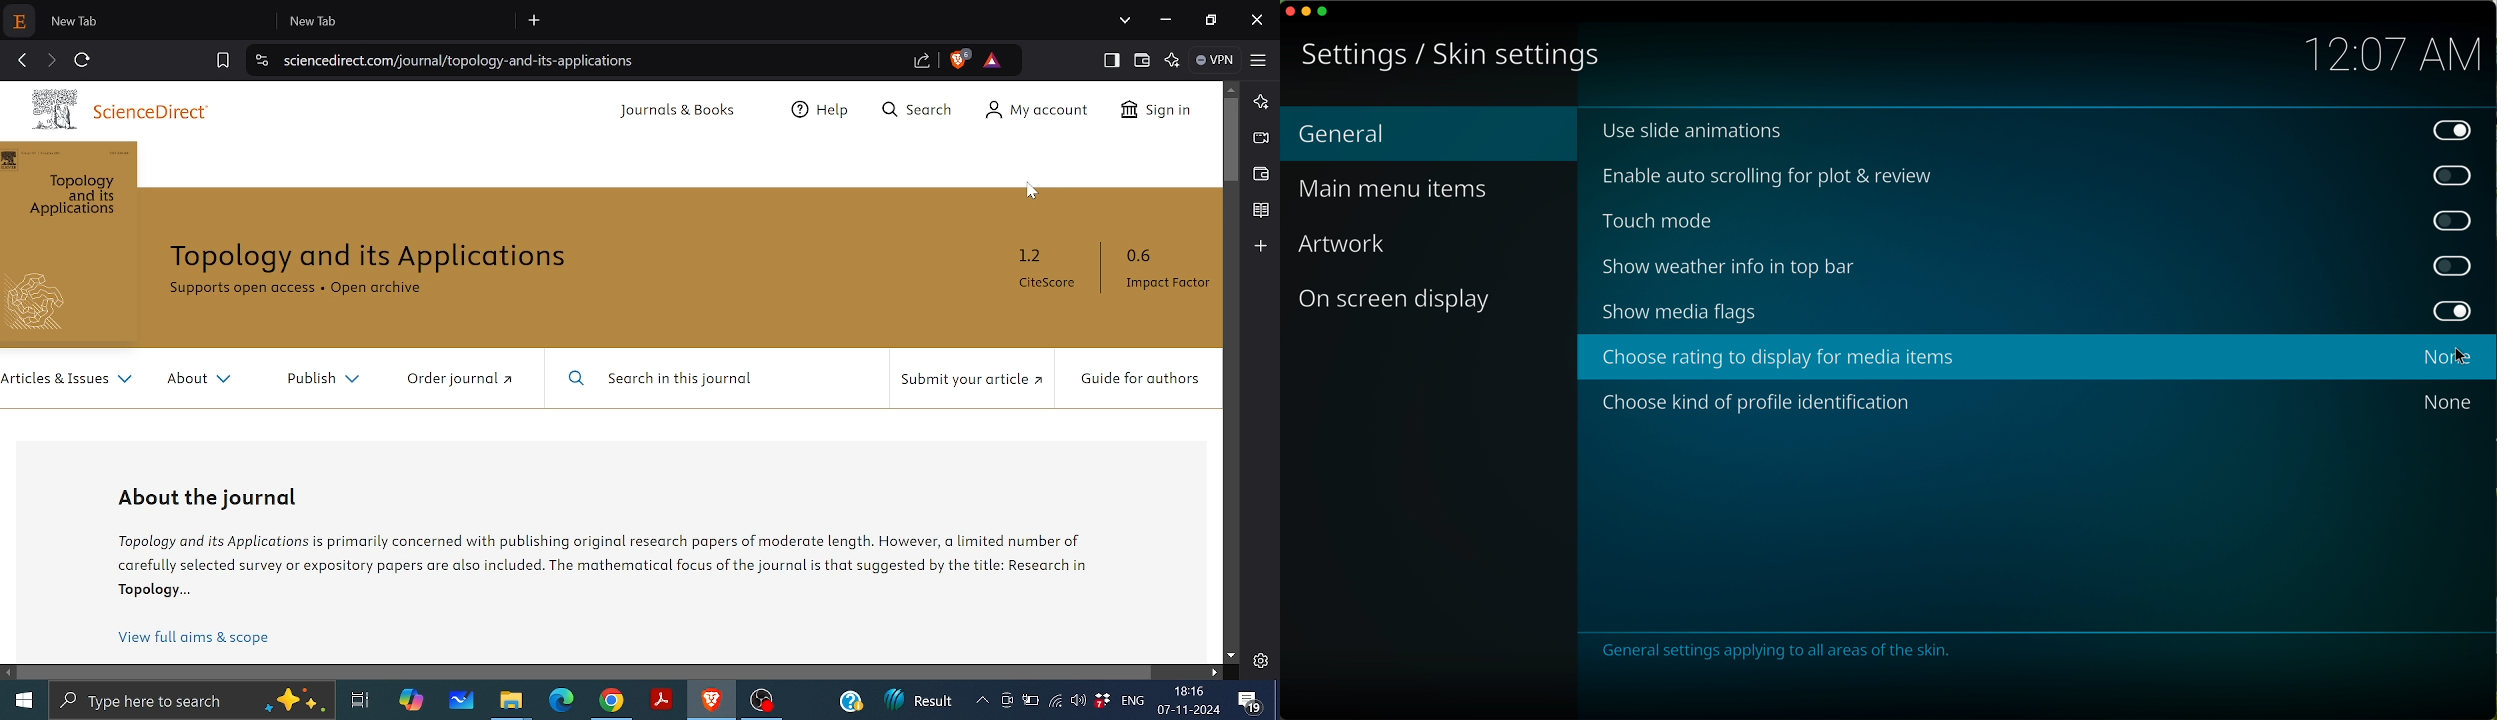 The image size is (2520, 728). I want to click on Topology and its applications, so click(373, 258).